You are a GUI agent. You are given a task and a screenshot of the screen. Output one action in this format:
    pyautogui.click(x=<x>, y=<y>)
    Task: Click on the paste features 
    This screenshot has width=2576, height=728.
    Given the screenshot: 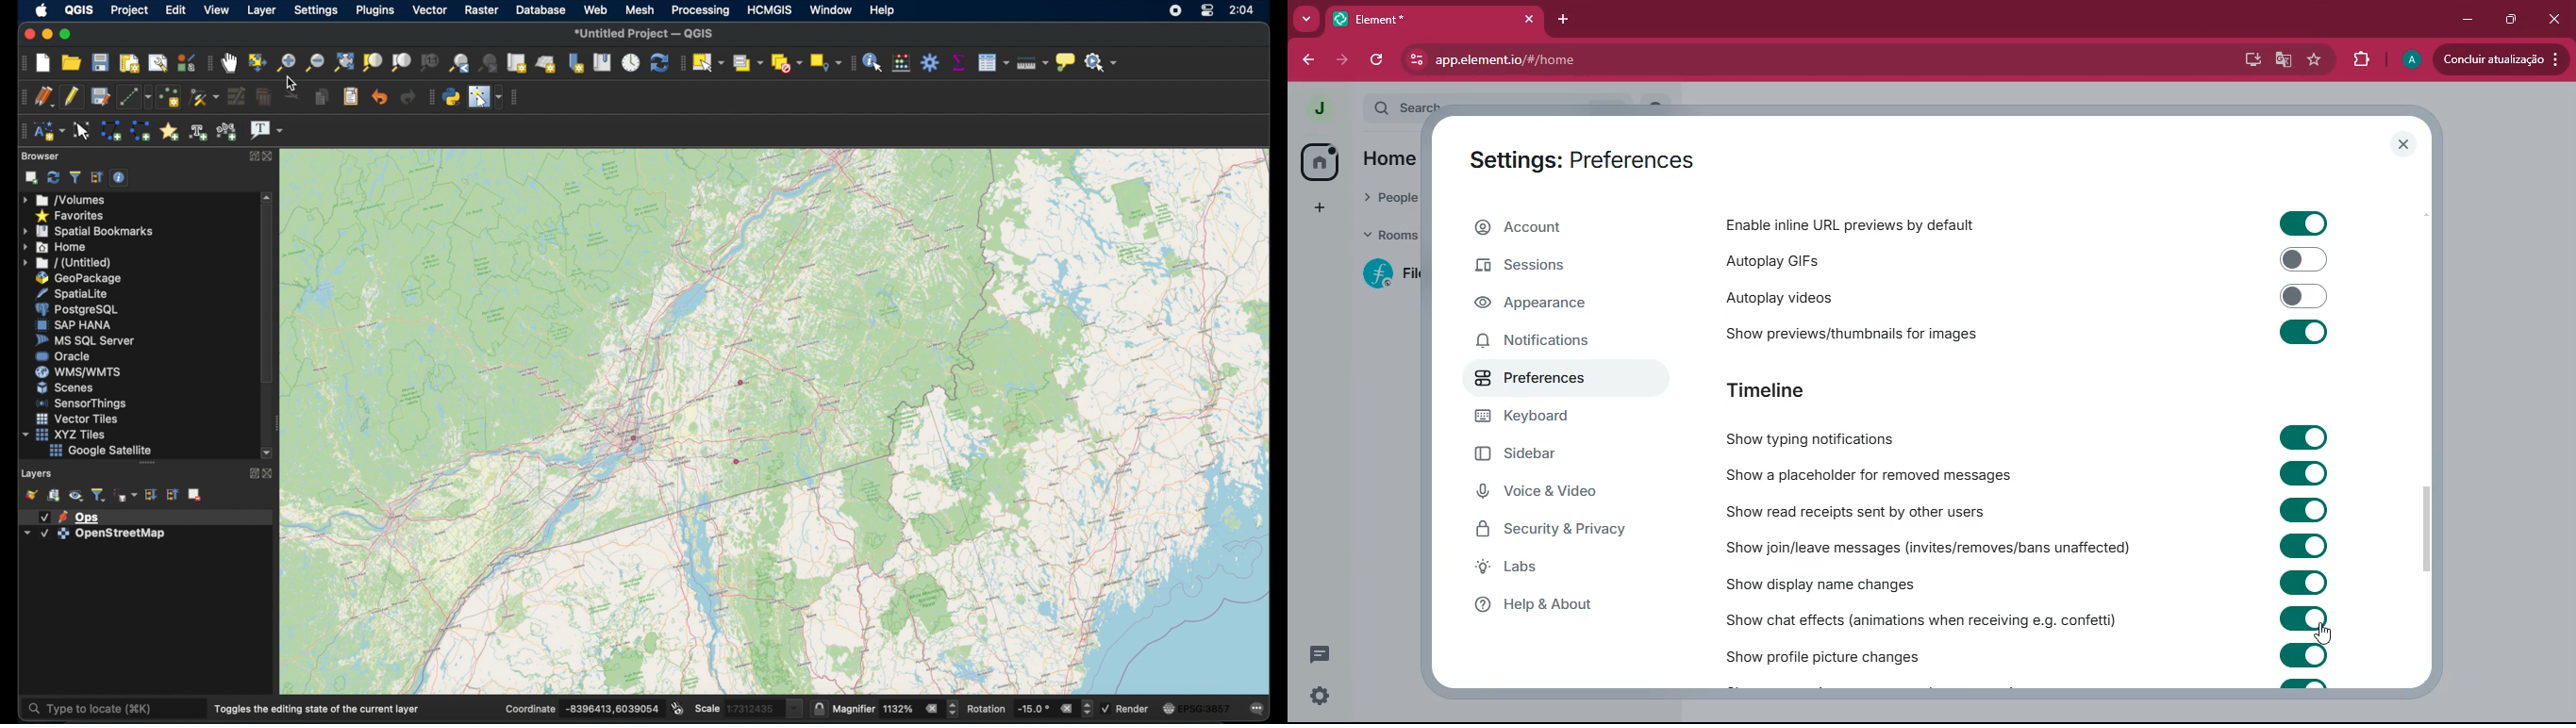 What is the action you would take?
    pyautogui.click(x=349, y=96)
    